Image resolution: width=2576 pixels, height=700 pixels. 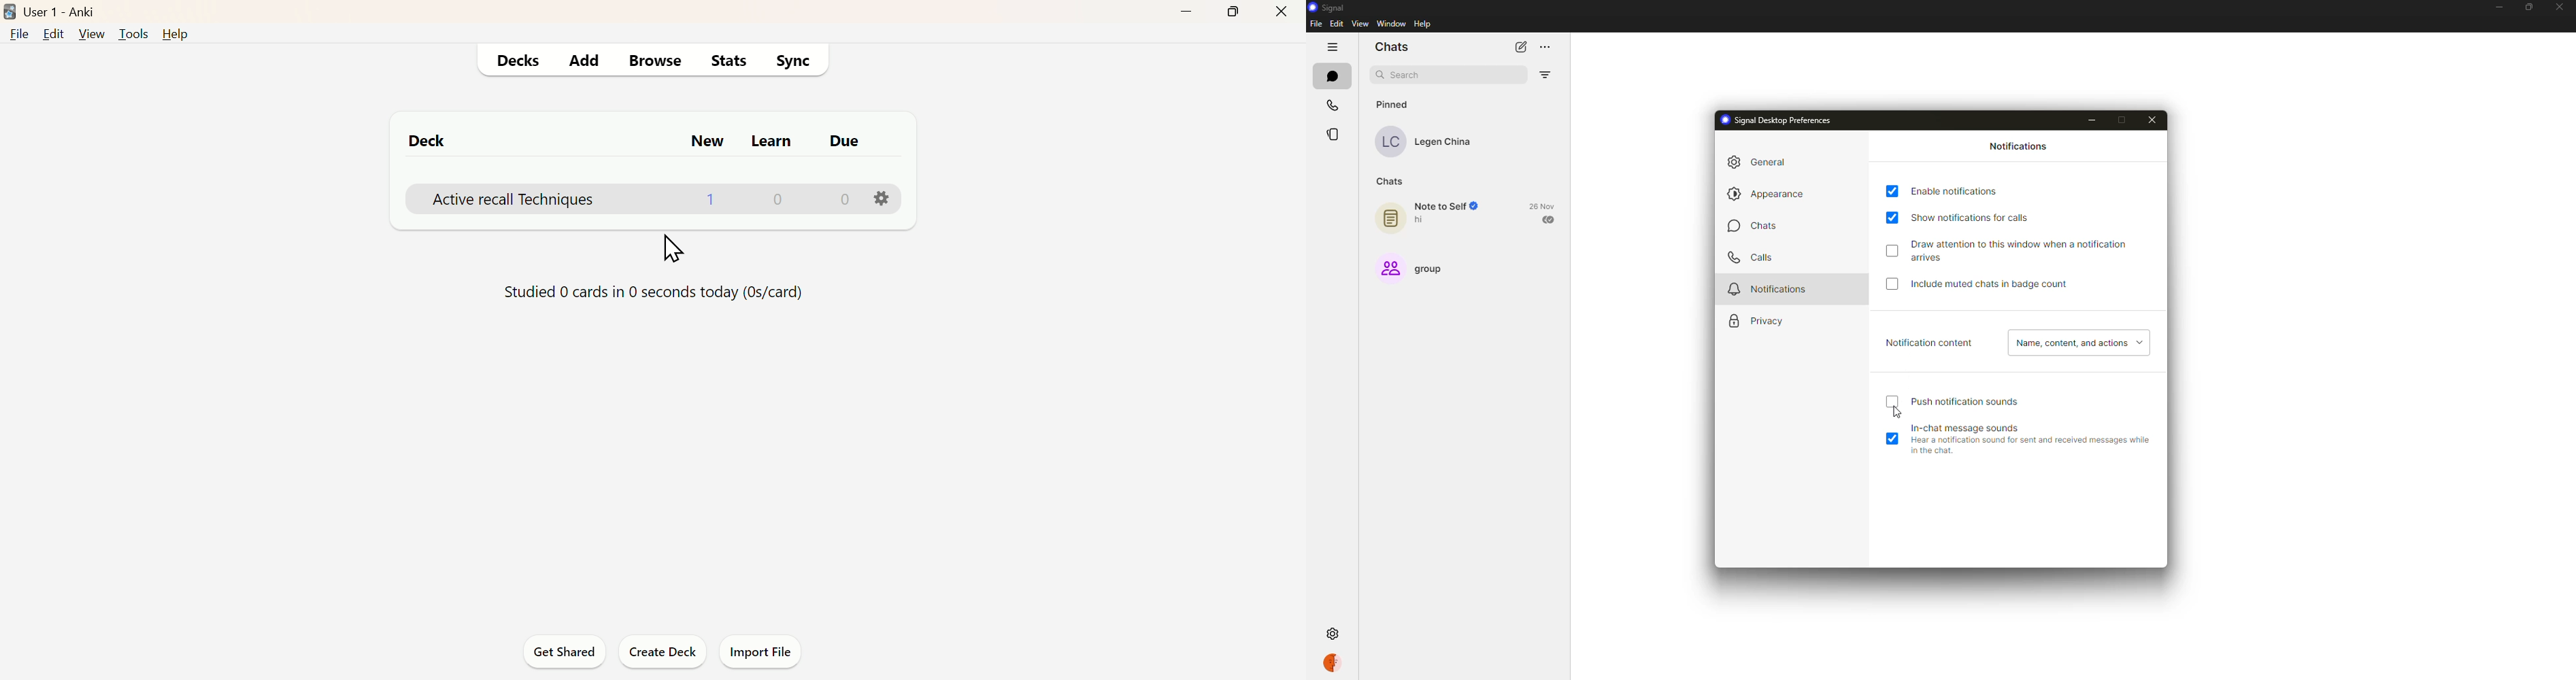 I want to click on Stats, so click(x=723, y=64).